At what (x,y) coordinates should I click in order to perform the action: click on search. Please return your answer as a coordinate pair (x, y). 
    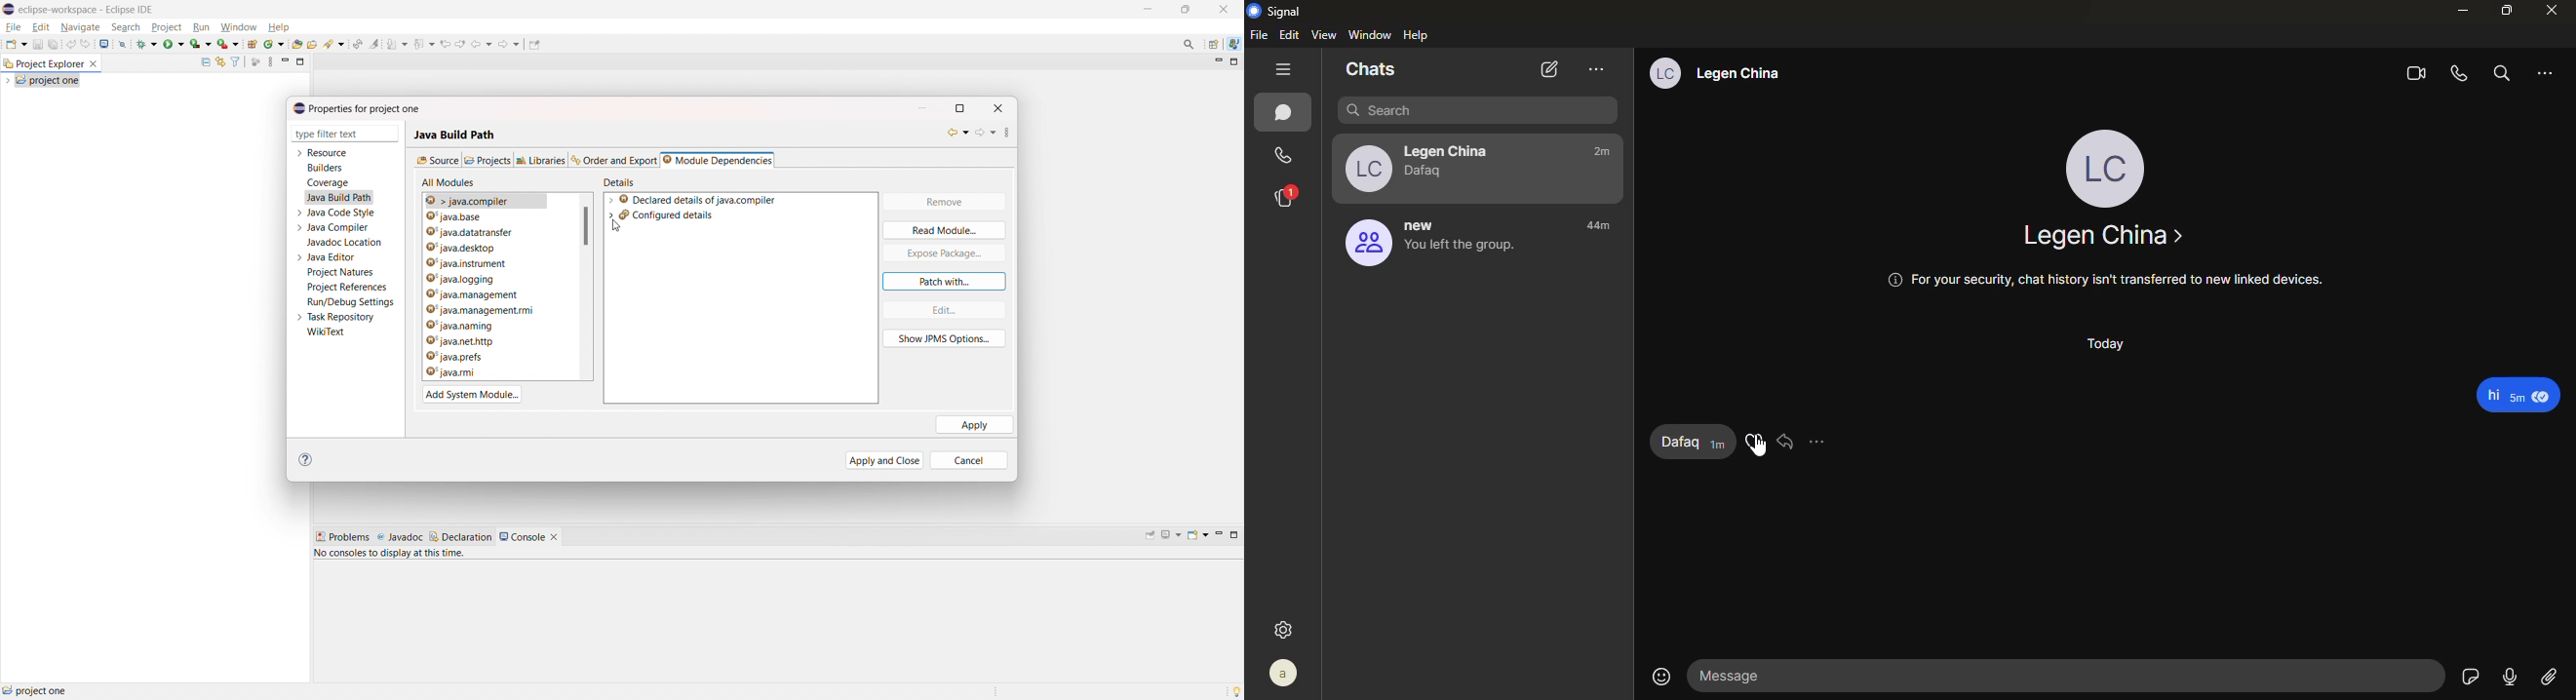
    Looking at the image, I should click on (334, 44).